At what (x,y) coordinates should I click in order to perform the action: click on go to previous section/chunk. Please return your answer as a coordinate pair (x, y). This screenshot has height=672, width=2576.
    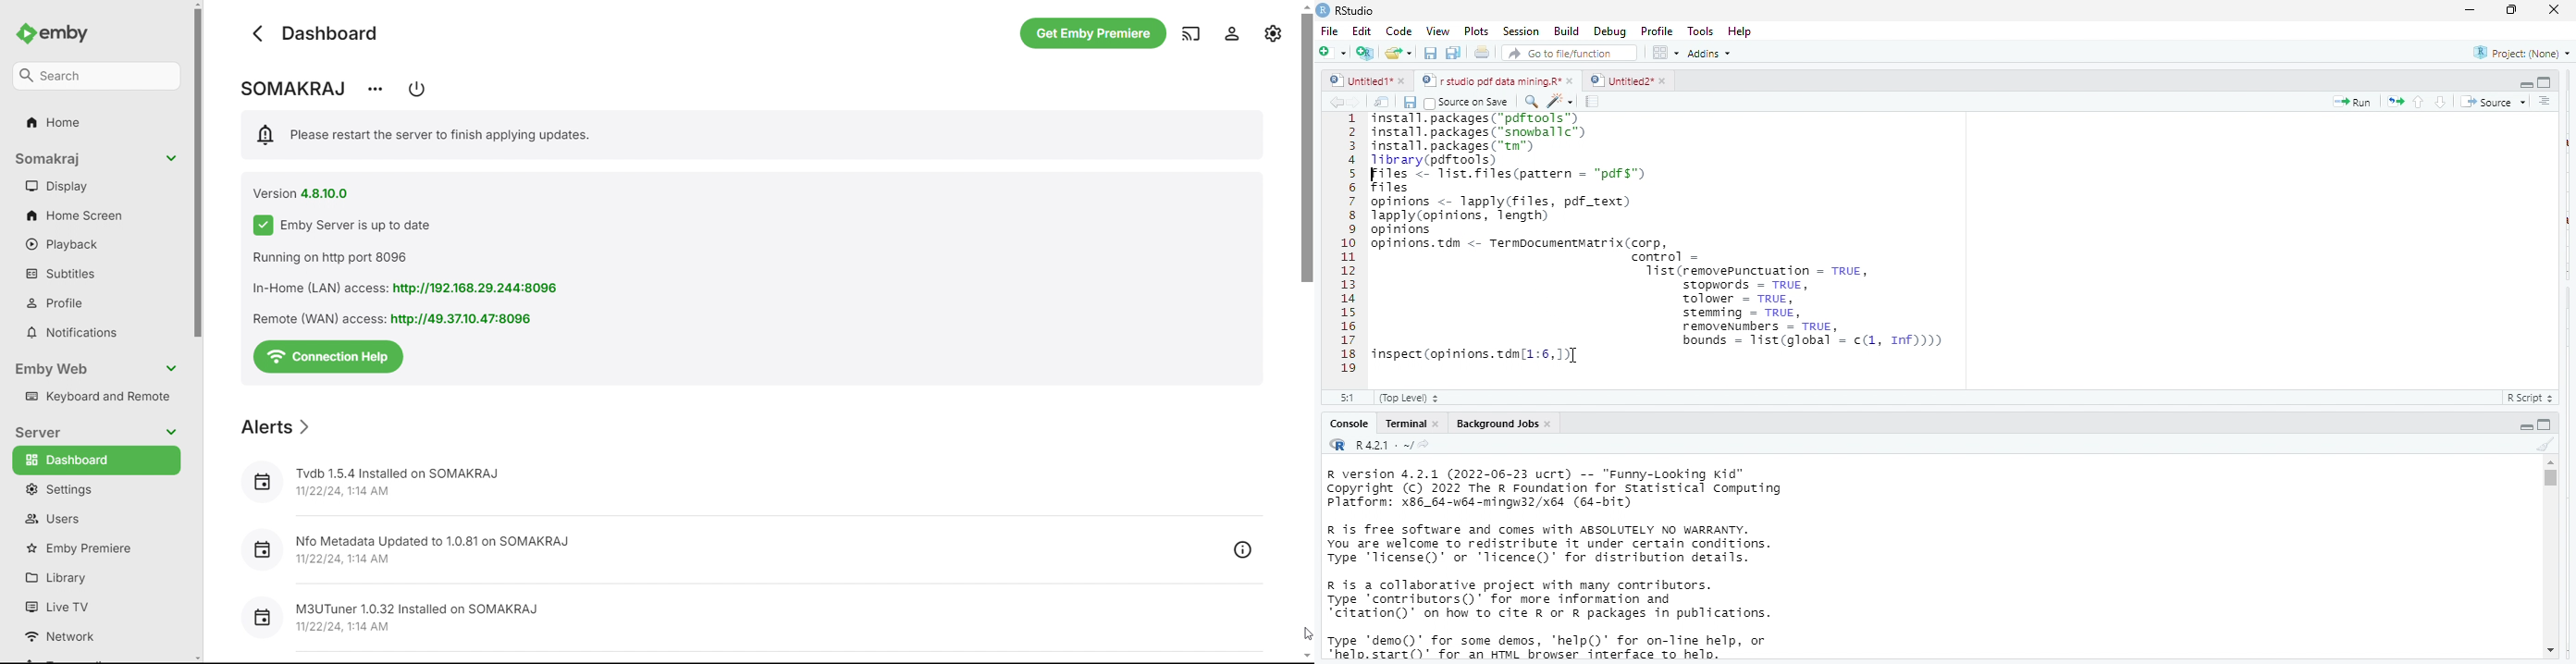
    Looking at the image, I should click on (2417, 102).